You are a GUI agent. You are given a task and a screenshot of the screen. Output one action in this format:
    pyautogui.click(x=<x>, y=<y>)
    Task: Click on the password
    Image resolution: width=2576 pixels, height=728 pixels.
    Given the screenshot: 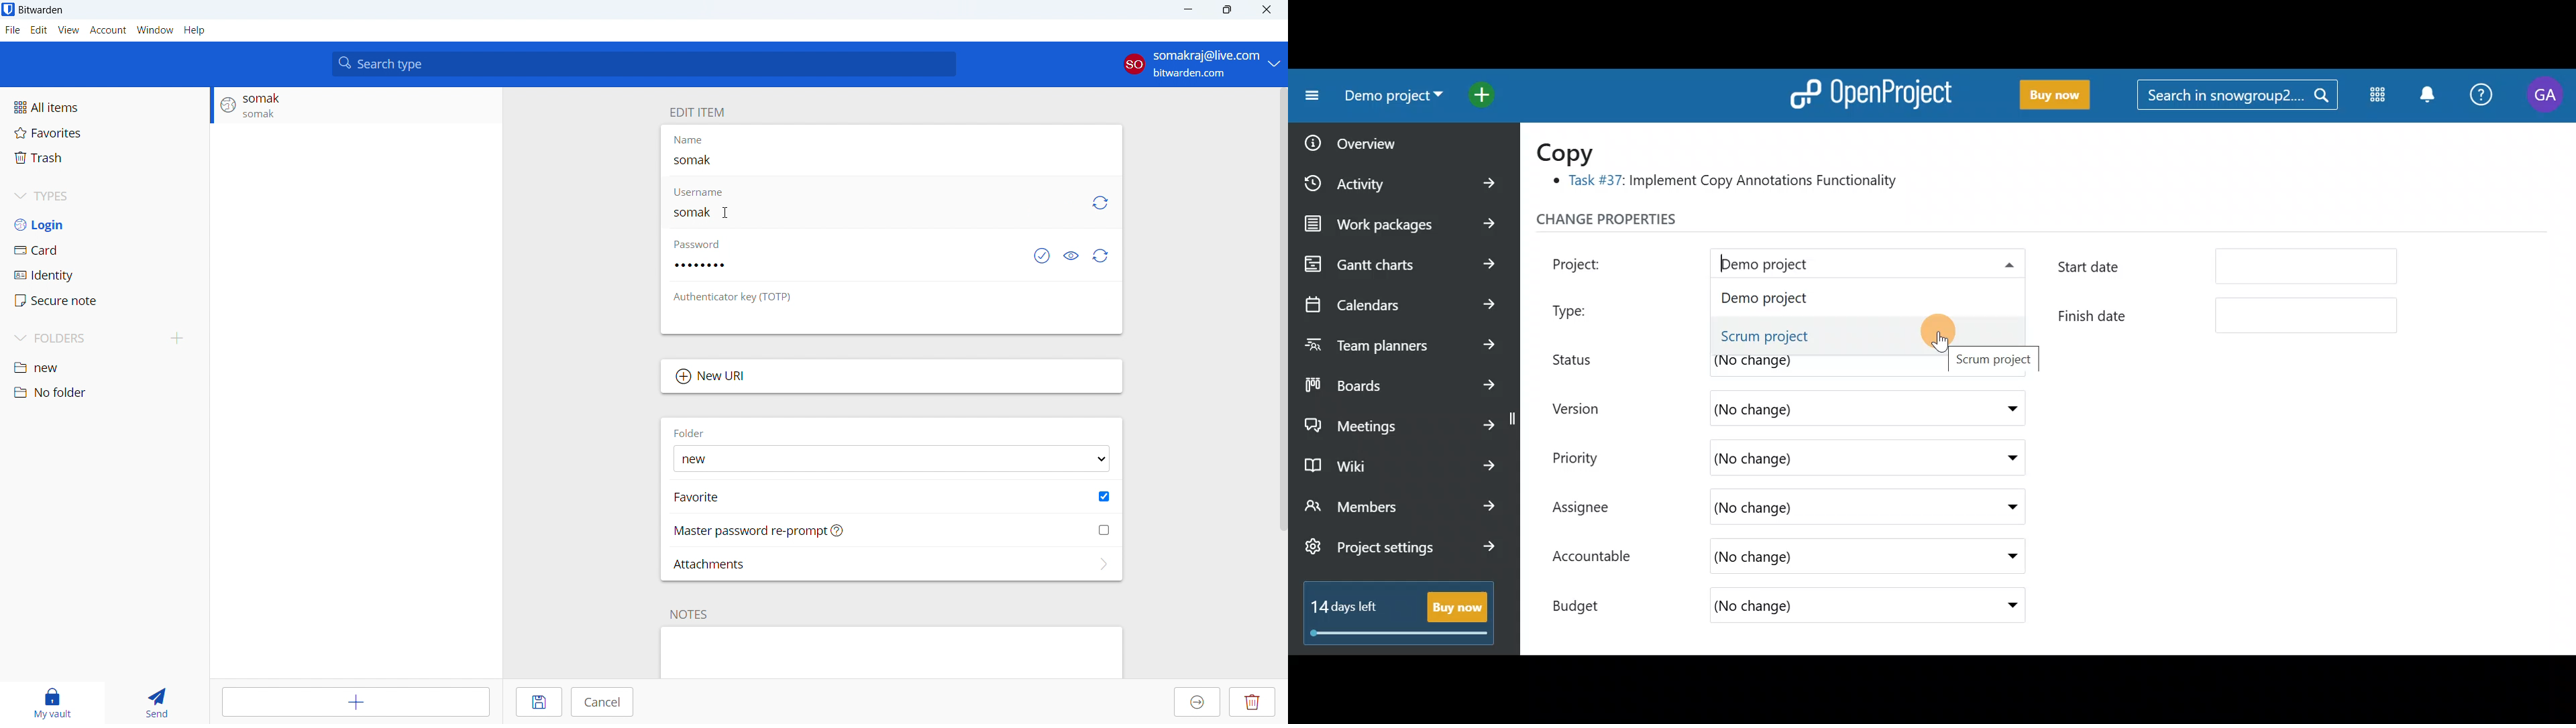 What is the action you would take?
    pyautogui.click(x=705, y=245)
    